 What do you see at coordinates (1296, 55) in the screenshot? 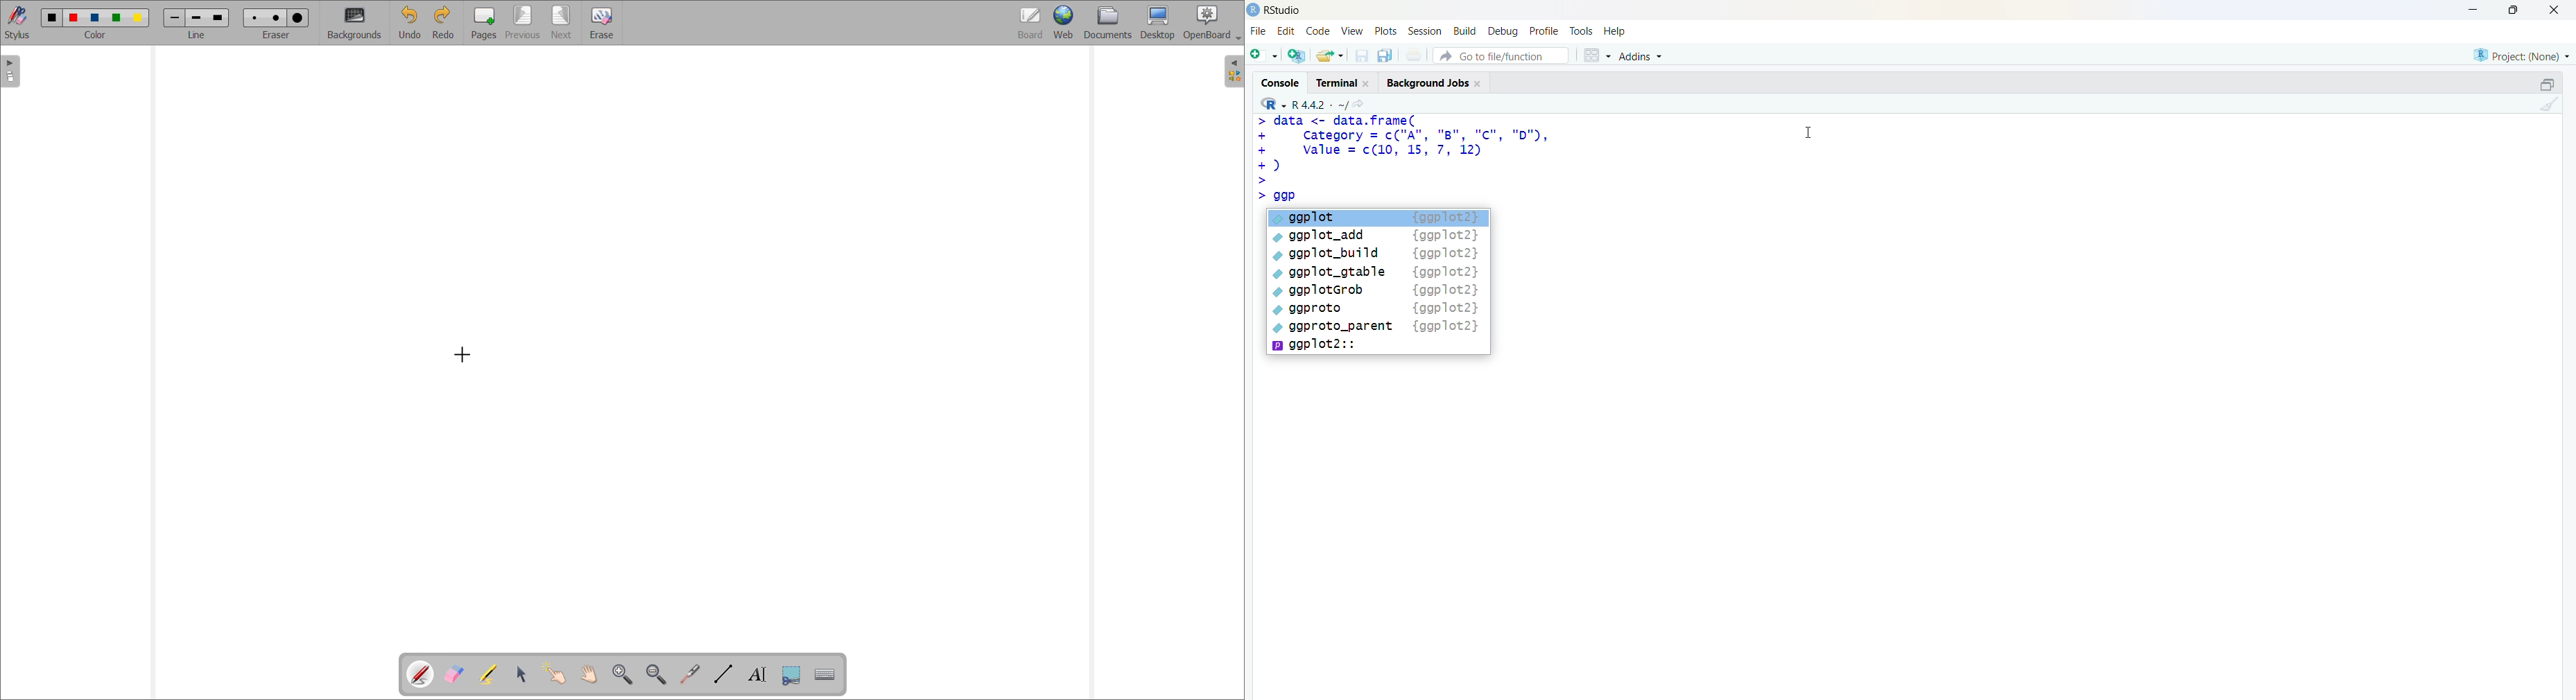
I see `create a project` at bounding box center [1296, 55].